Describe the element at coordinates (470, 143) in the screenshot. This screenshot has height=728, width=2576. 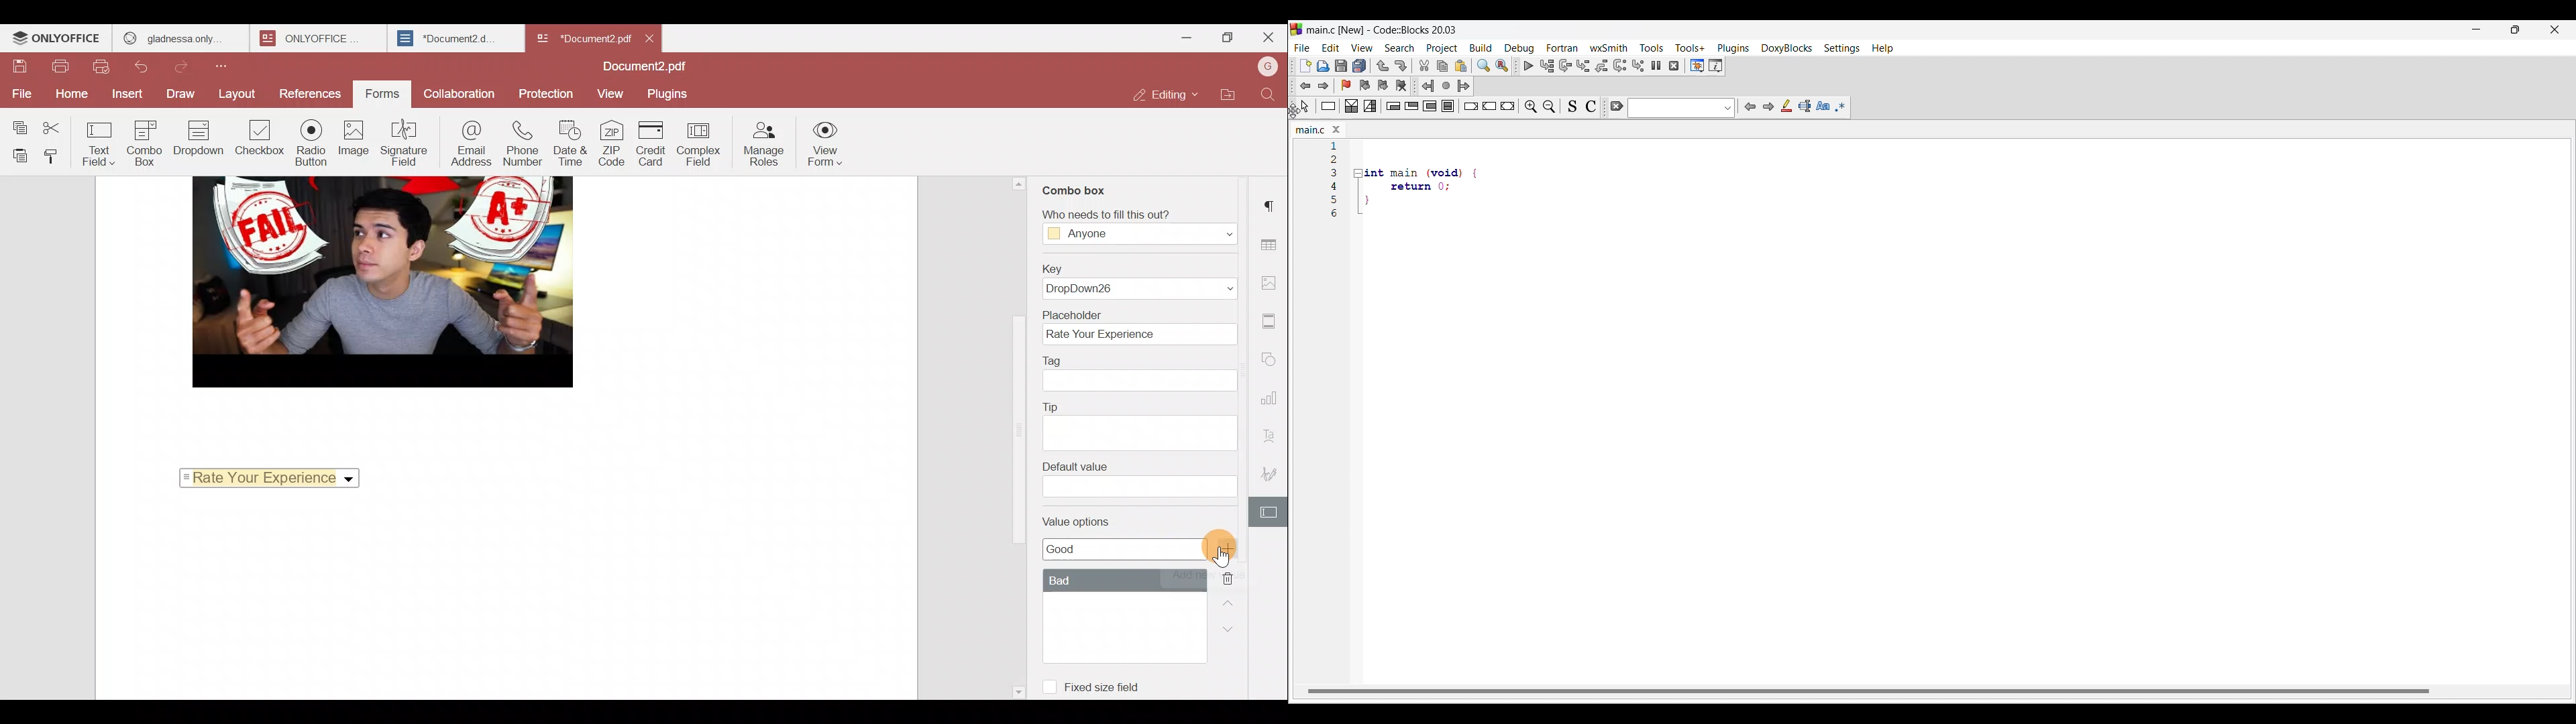
I see `Email address` at that location.